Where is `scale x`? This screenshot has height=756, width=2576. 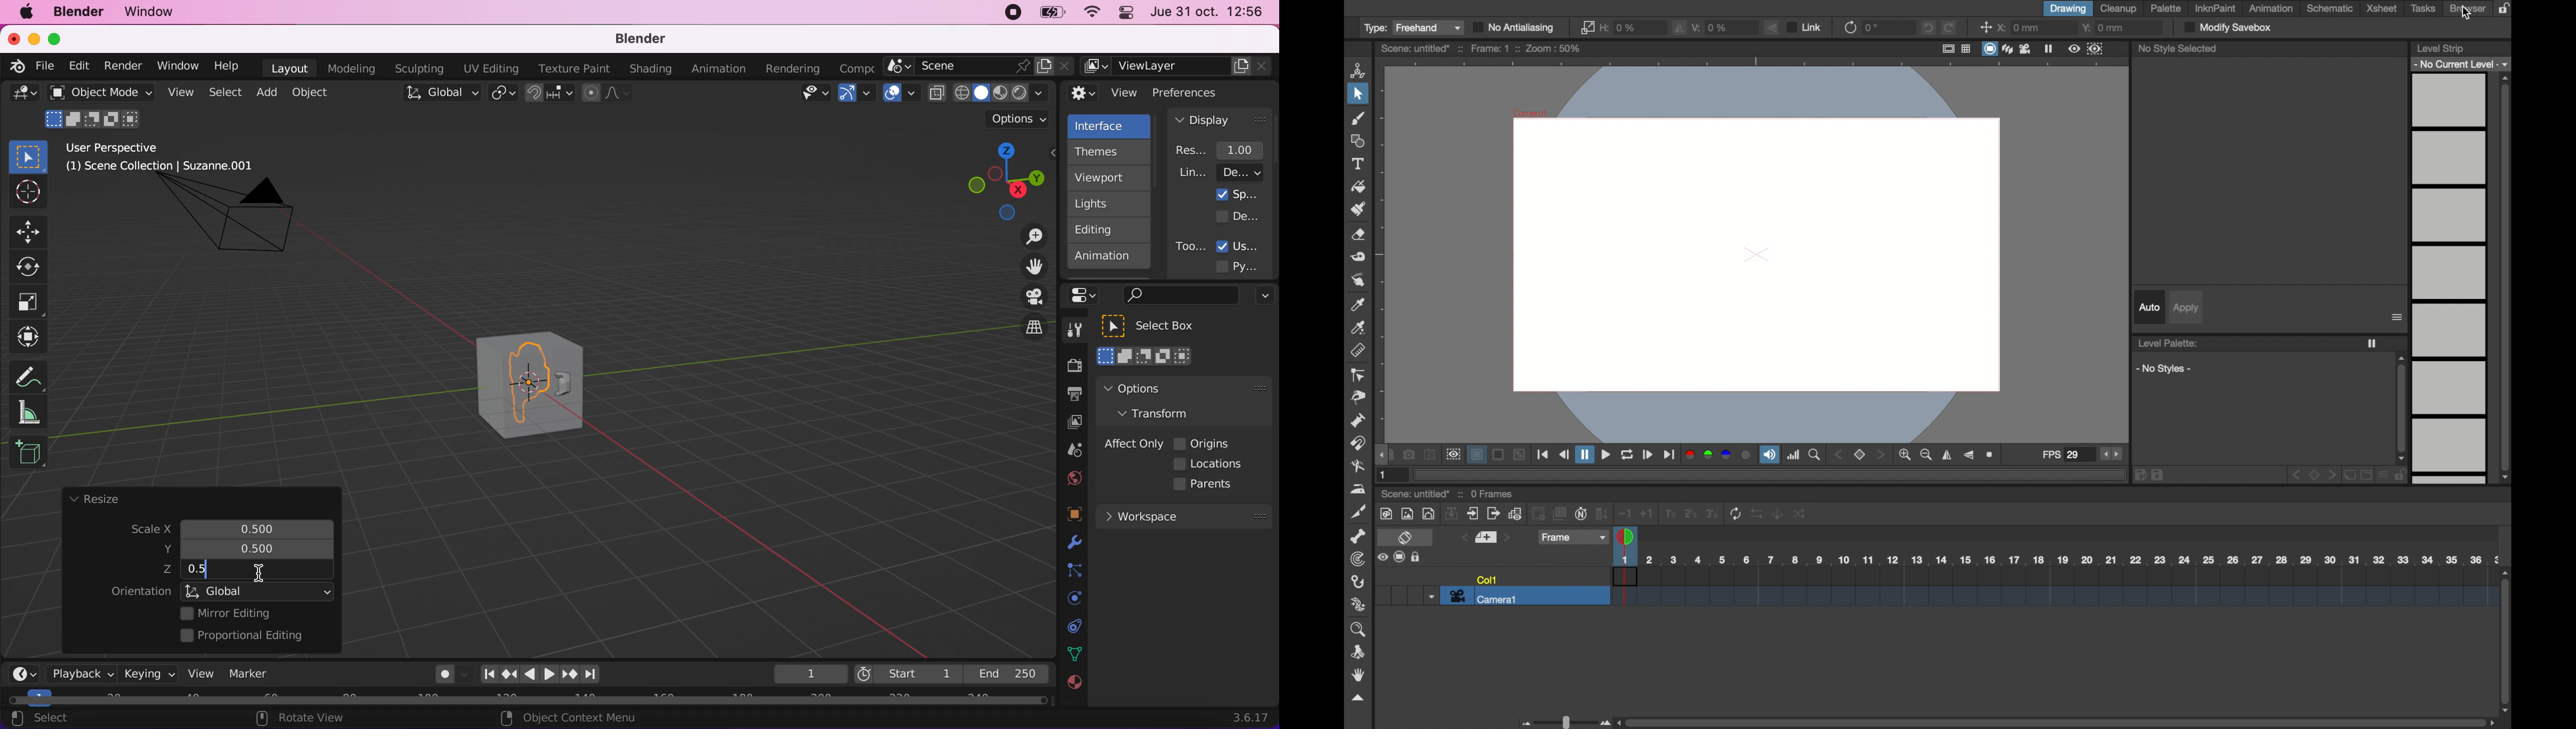
scale x is located at coordinates (255, 526).